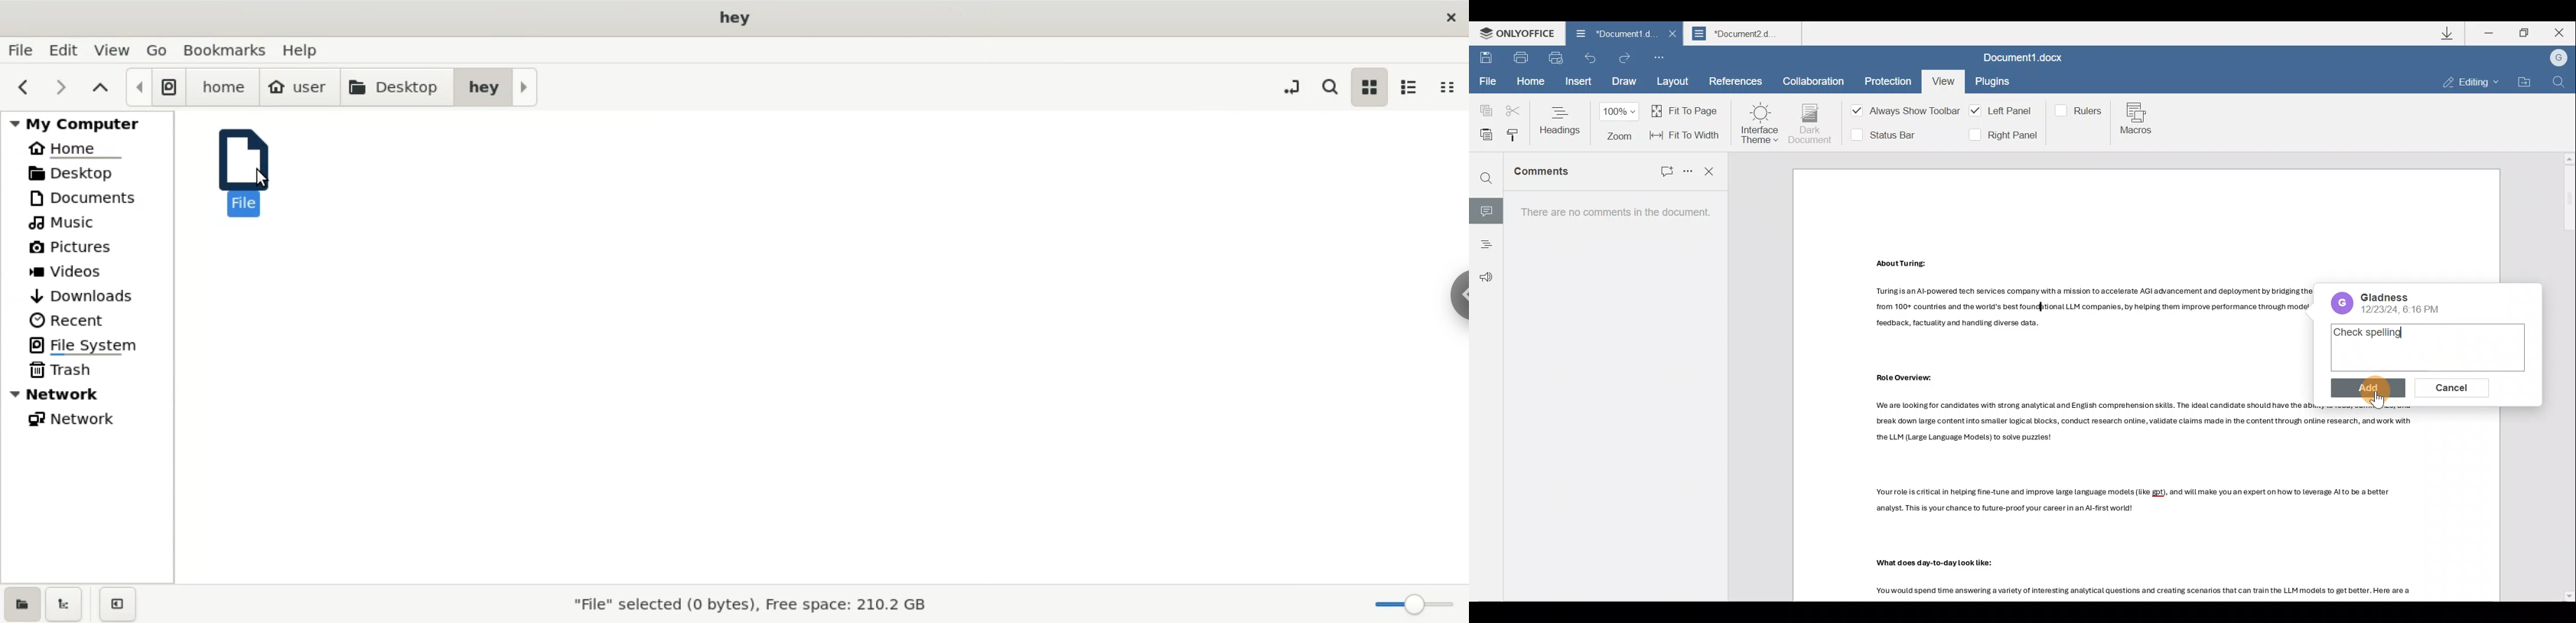 The width and height of the screenshot is (2576, 644). What do you see at coordinates (1295, 85) in the screenshot?
I see `toggle loaction entry` at bounding box center [1295, 85].